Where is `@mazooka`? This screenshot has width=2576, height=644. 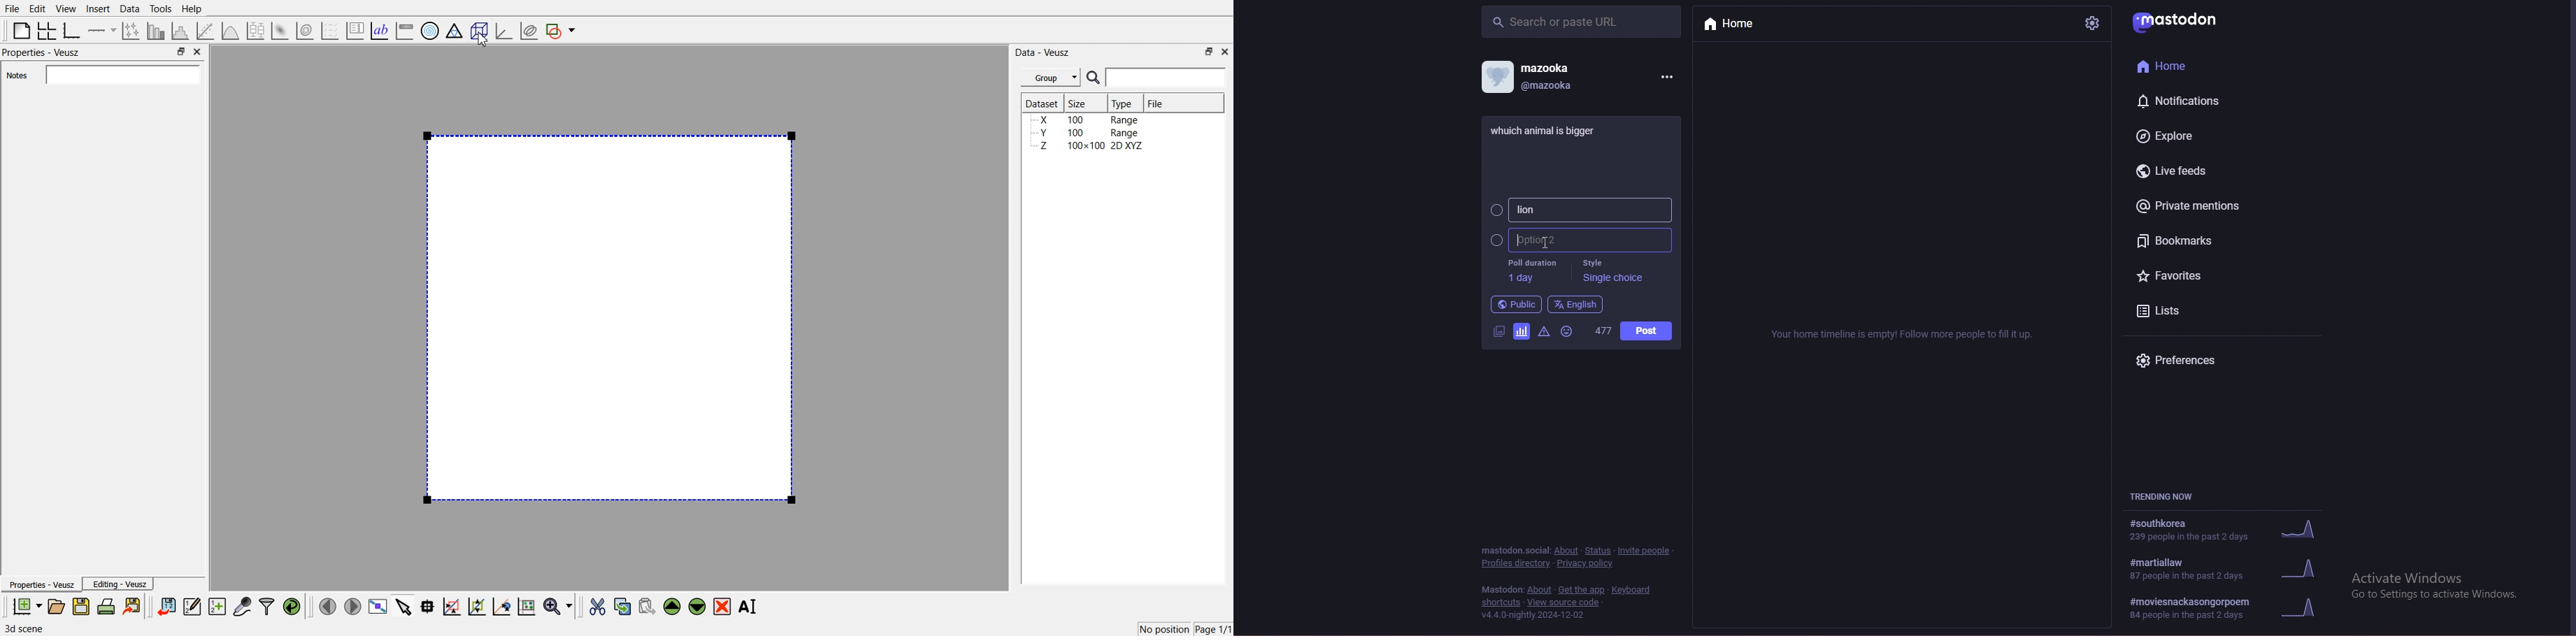 @mazooka is located at coordinates (1551, 85).